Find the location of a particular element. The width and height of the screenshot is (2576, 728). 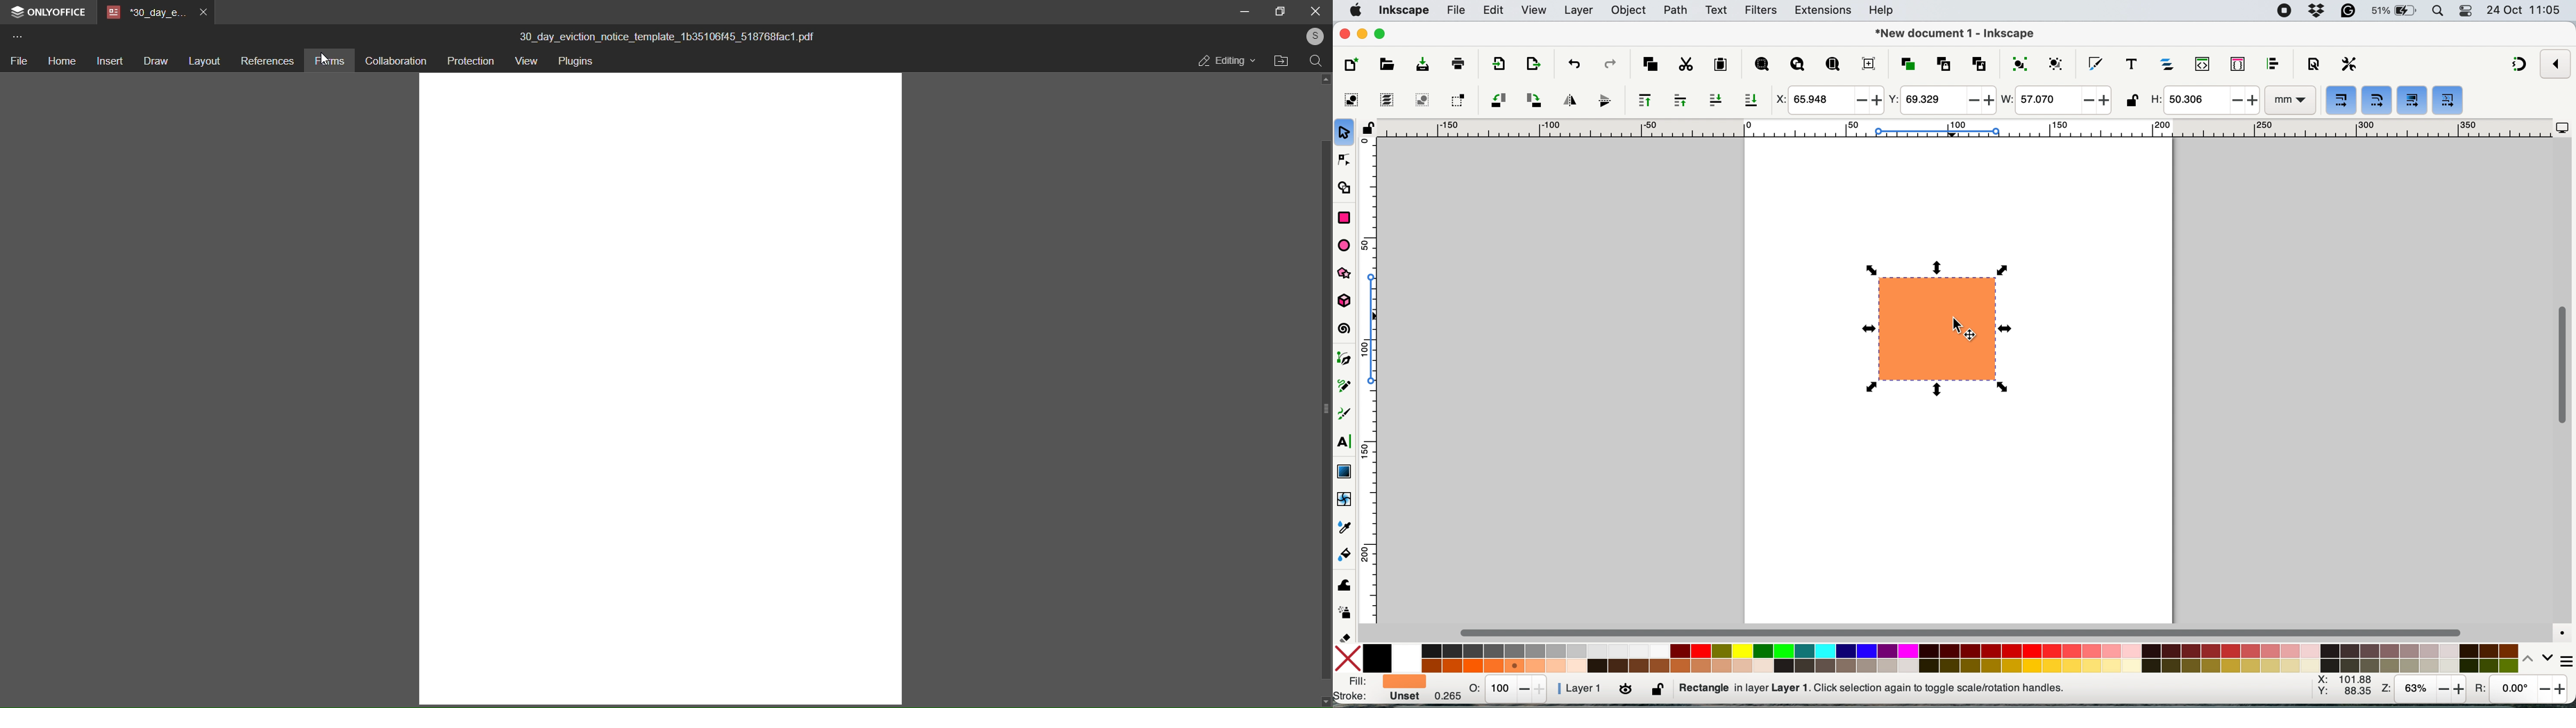

create clone is located at coordinates (1942, 64).